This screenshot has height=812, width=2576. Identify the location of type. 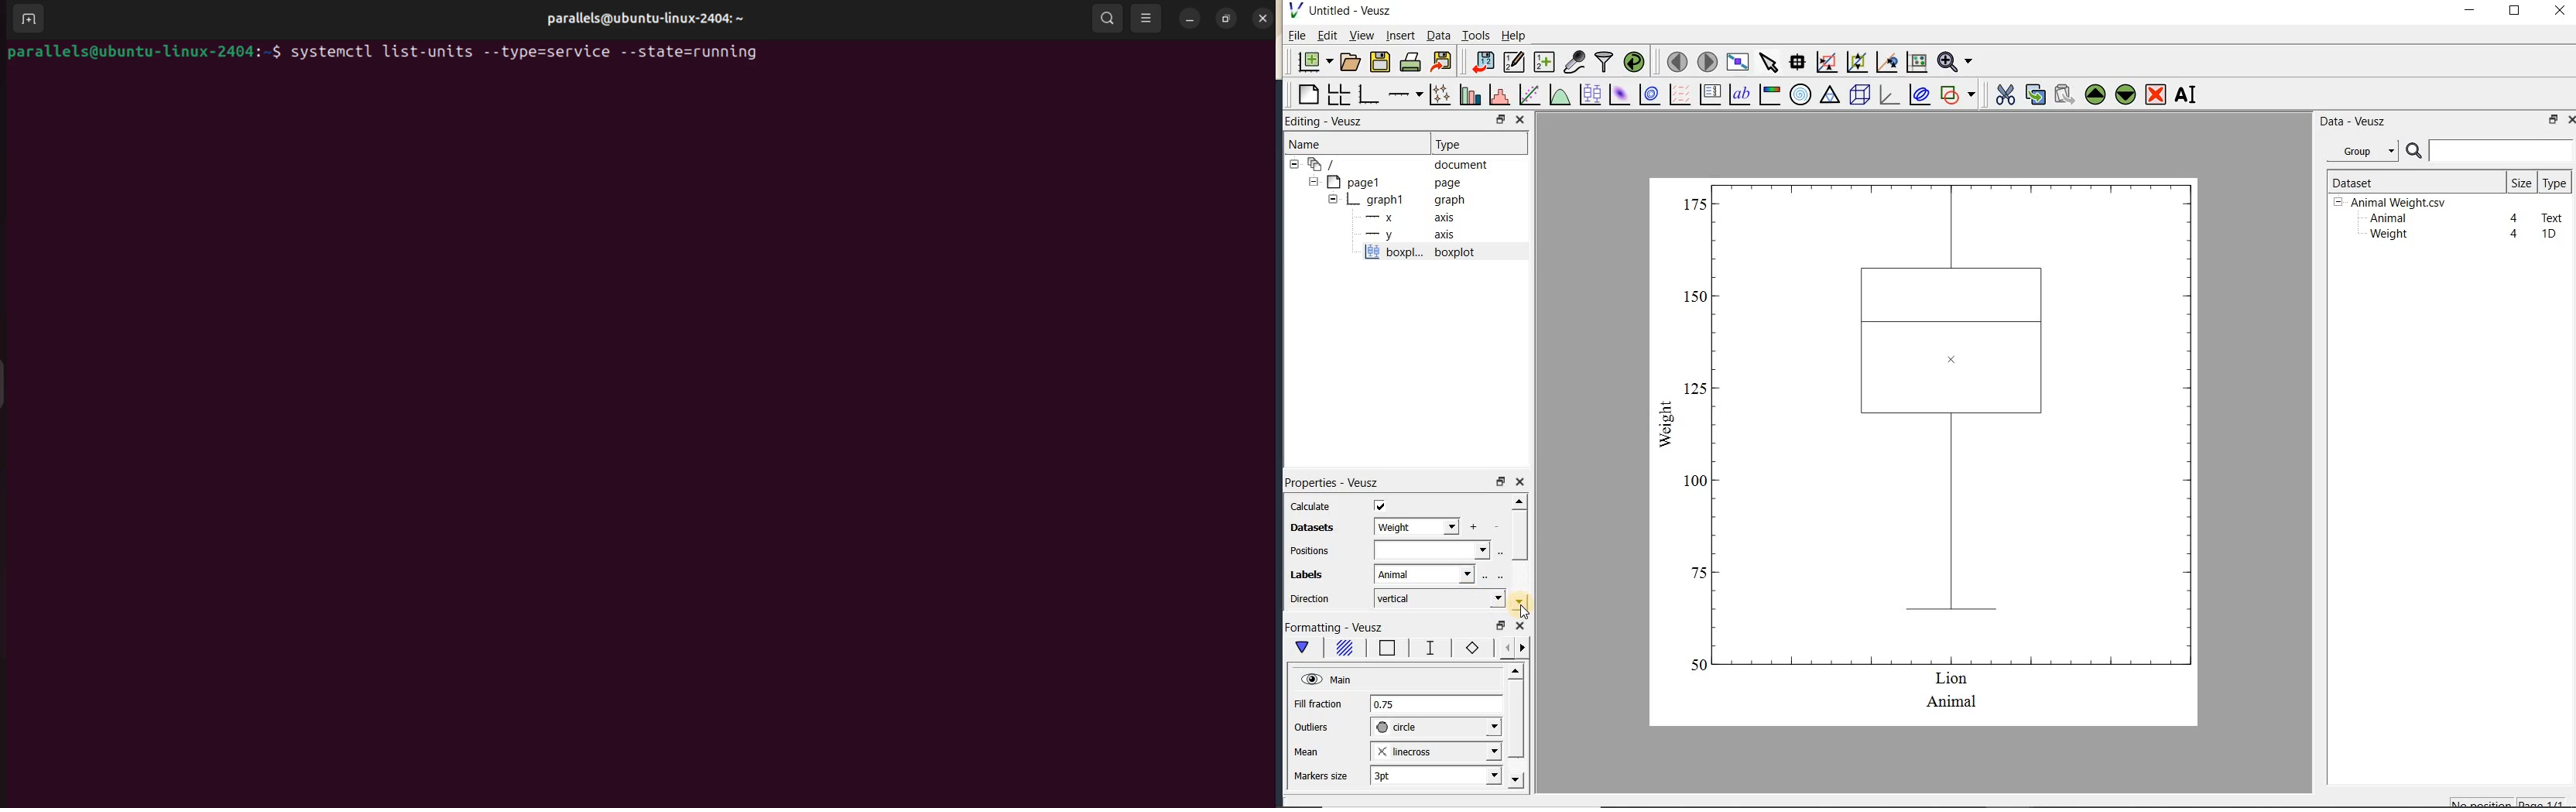
(2554, 183).